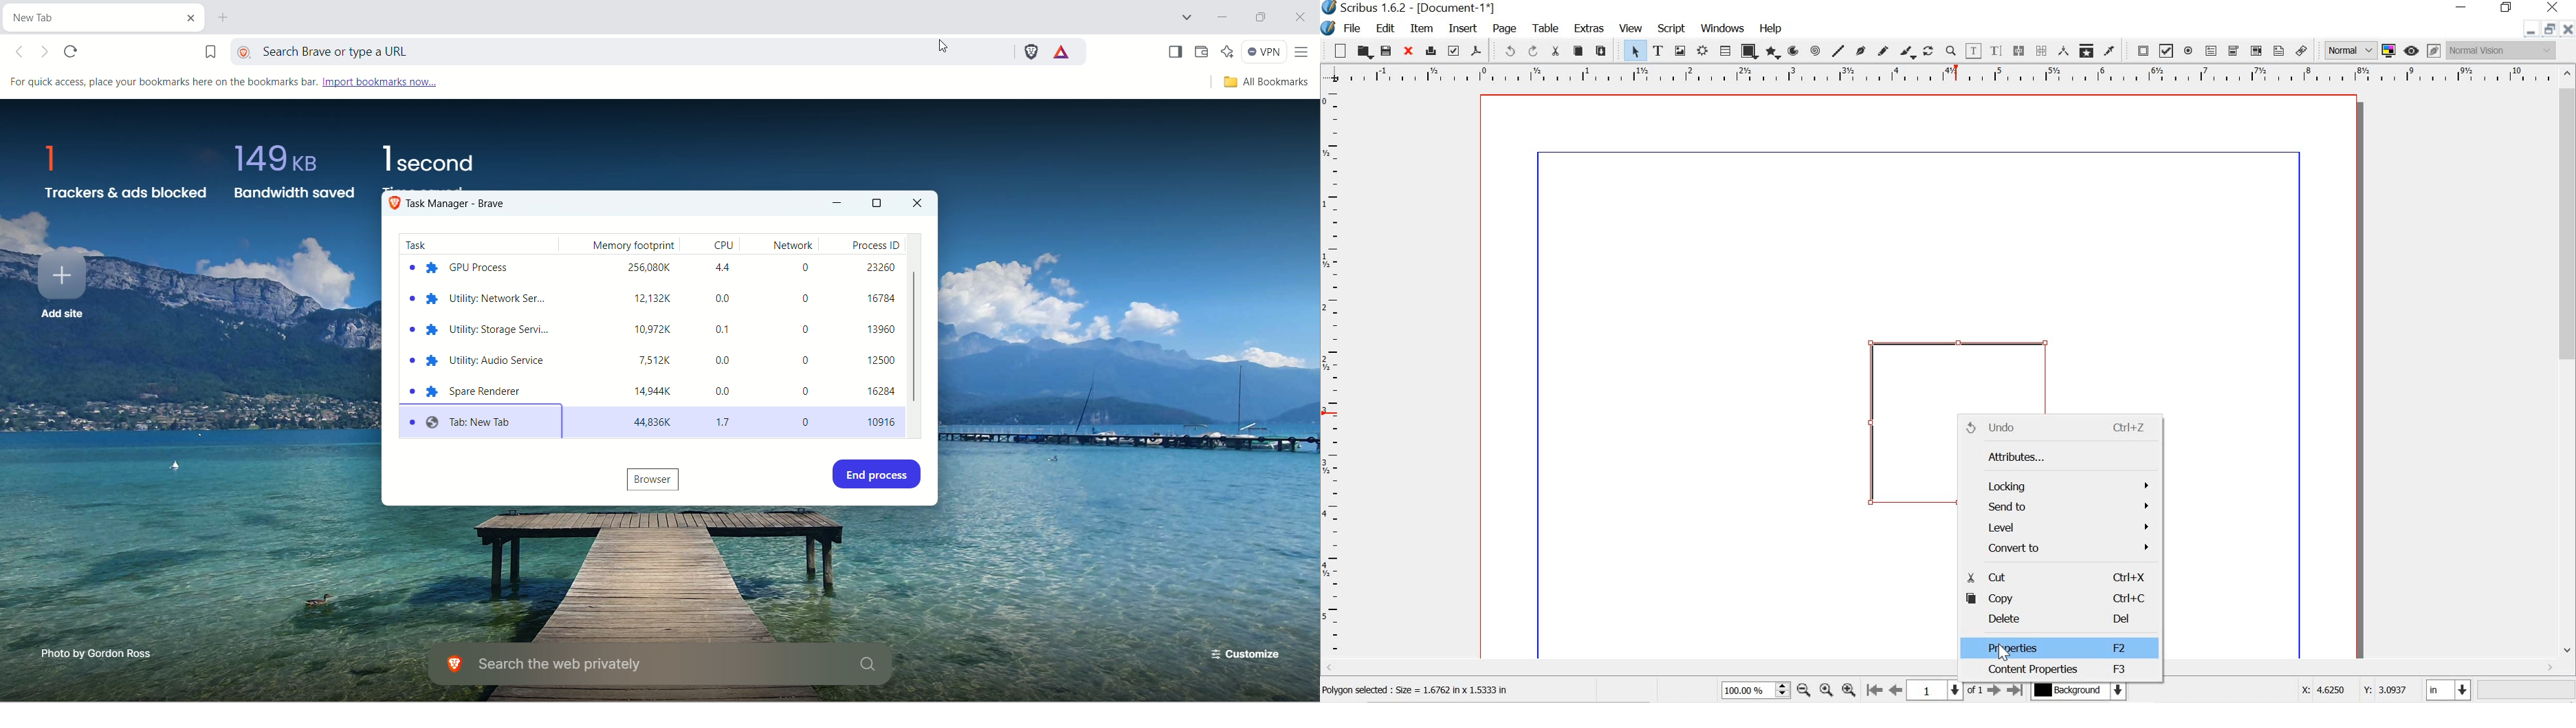 This screenshot has height=728, width=2576. I want to click on TABLE, so click(1544, 27).